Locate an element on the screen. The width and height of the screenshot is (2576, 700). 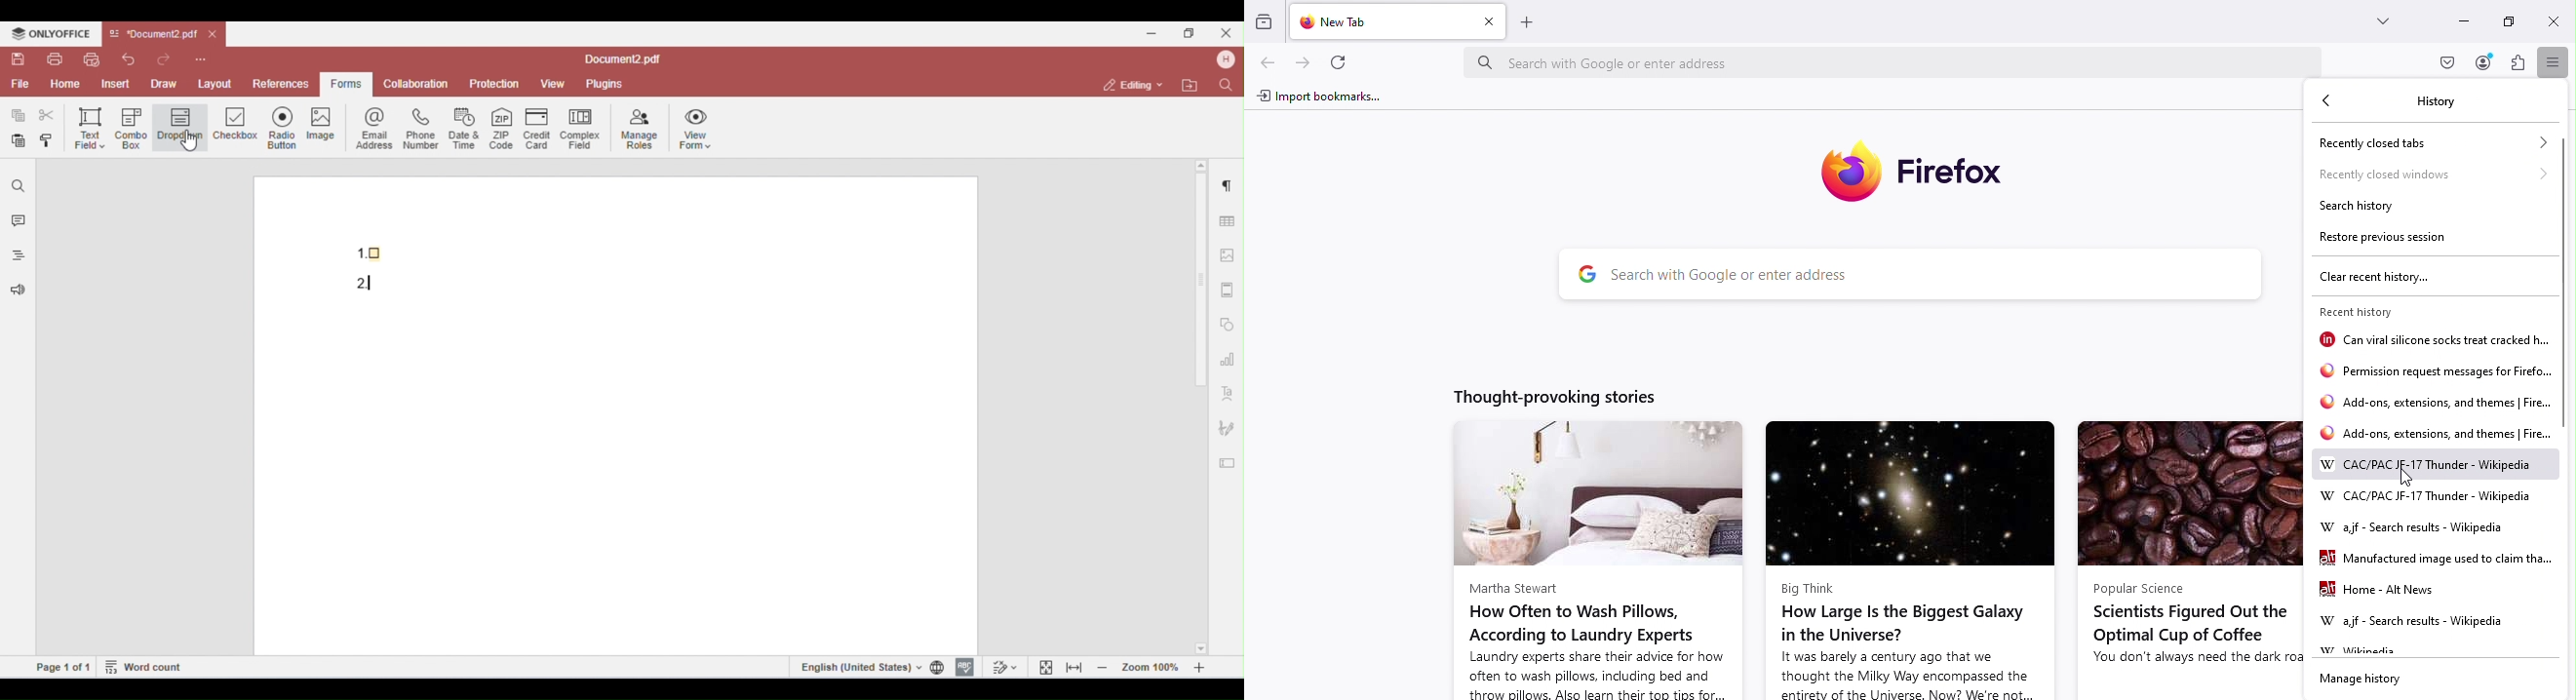
webpage link is located at coordinates (2420, 526).